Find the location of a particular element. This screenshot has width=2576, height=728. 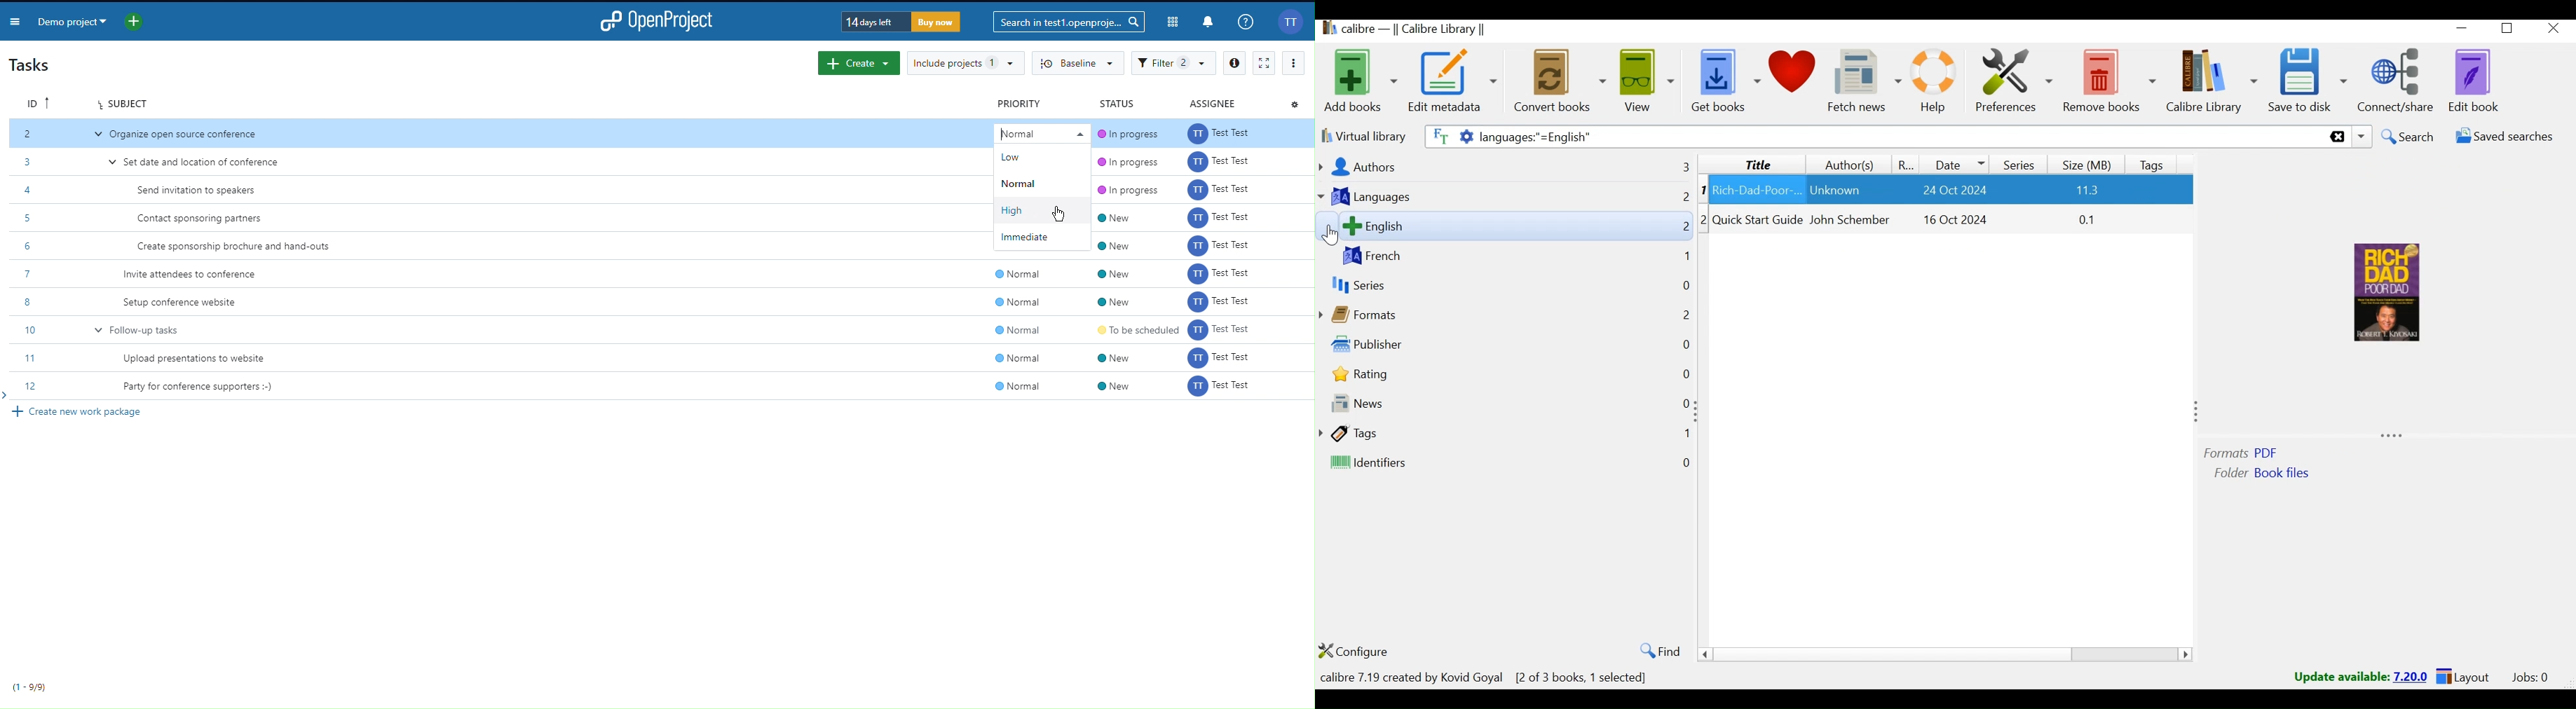

Preferences is located at coordinates (2014, 81).